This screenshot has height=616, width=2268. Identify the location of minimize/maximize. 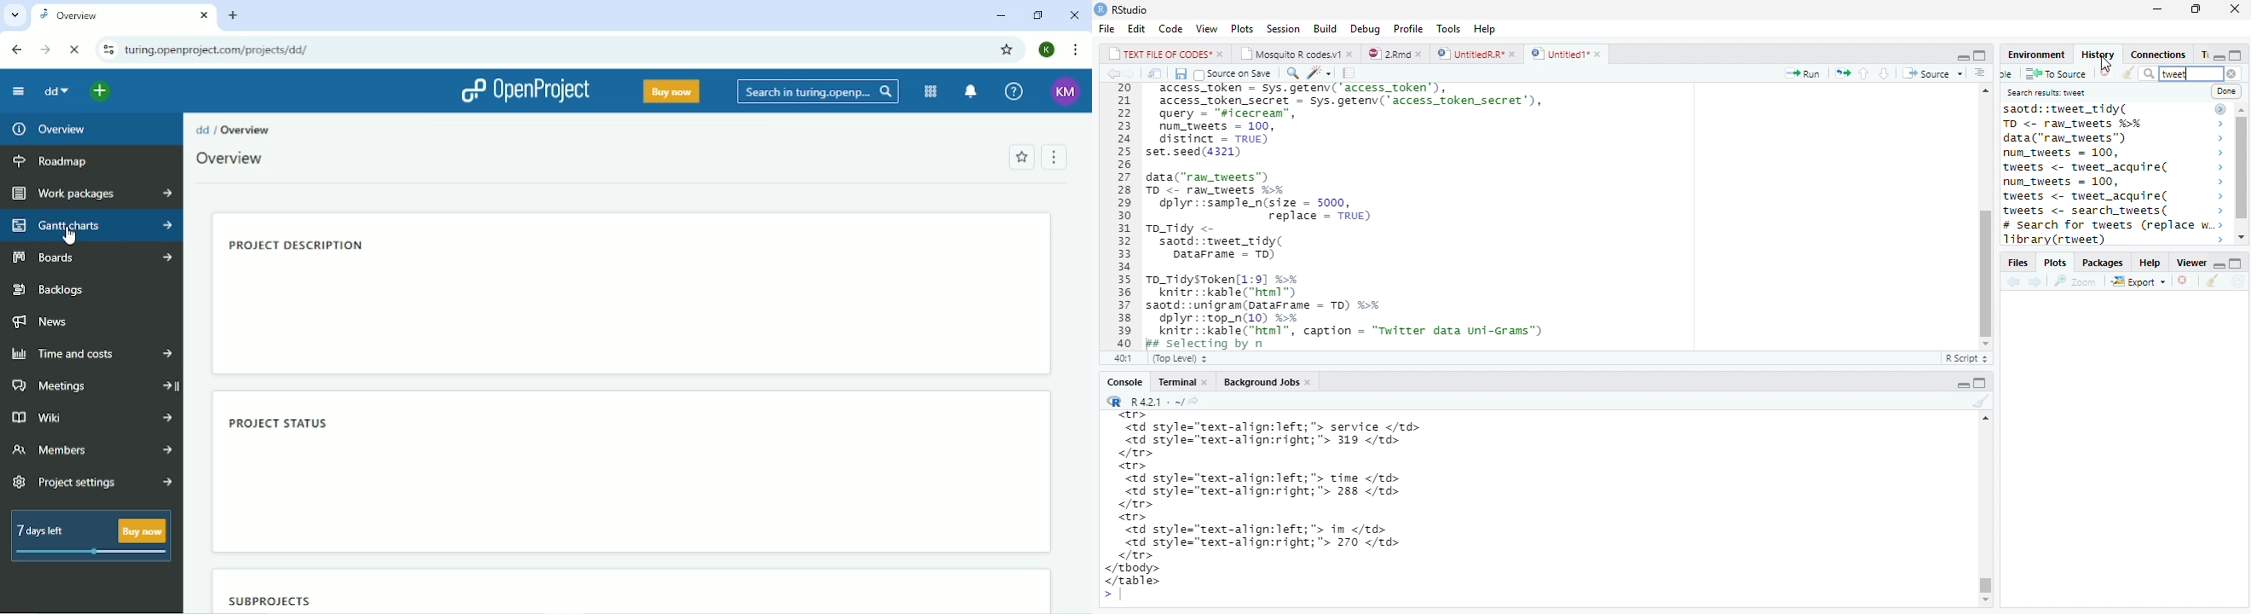
(2233, 52).